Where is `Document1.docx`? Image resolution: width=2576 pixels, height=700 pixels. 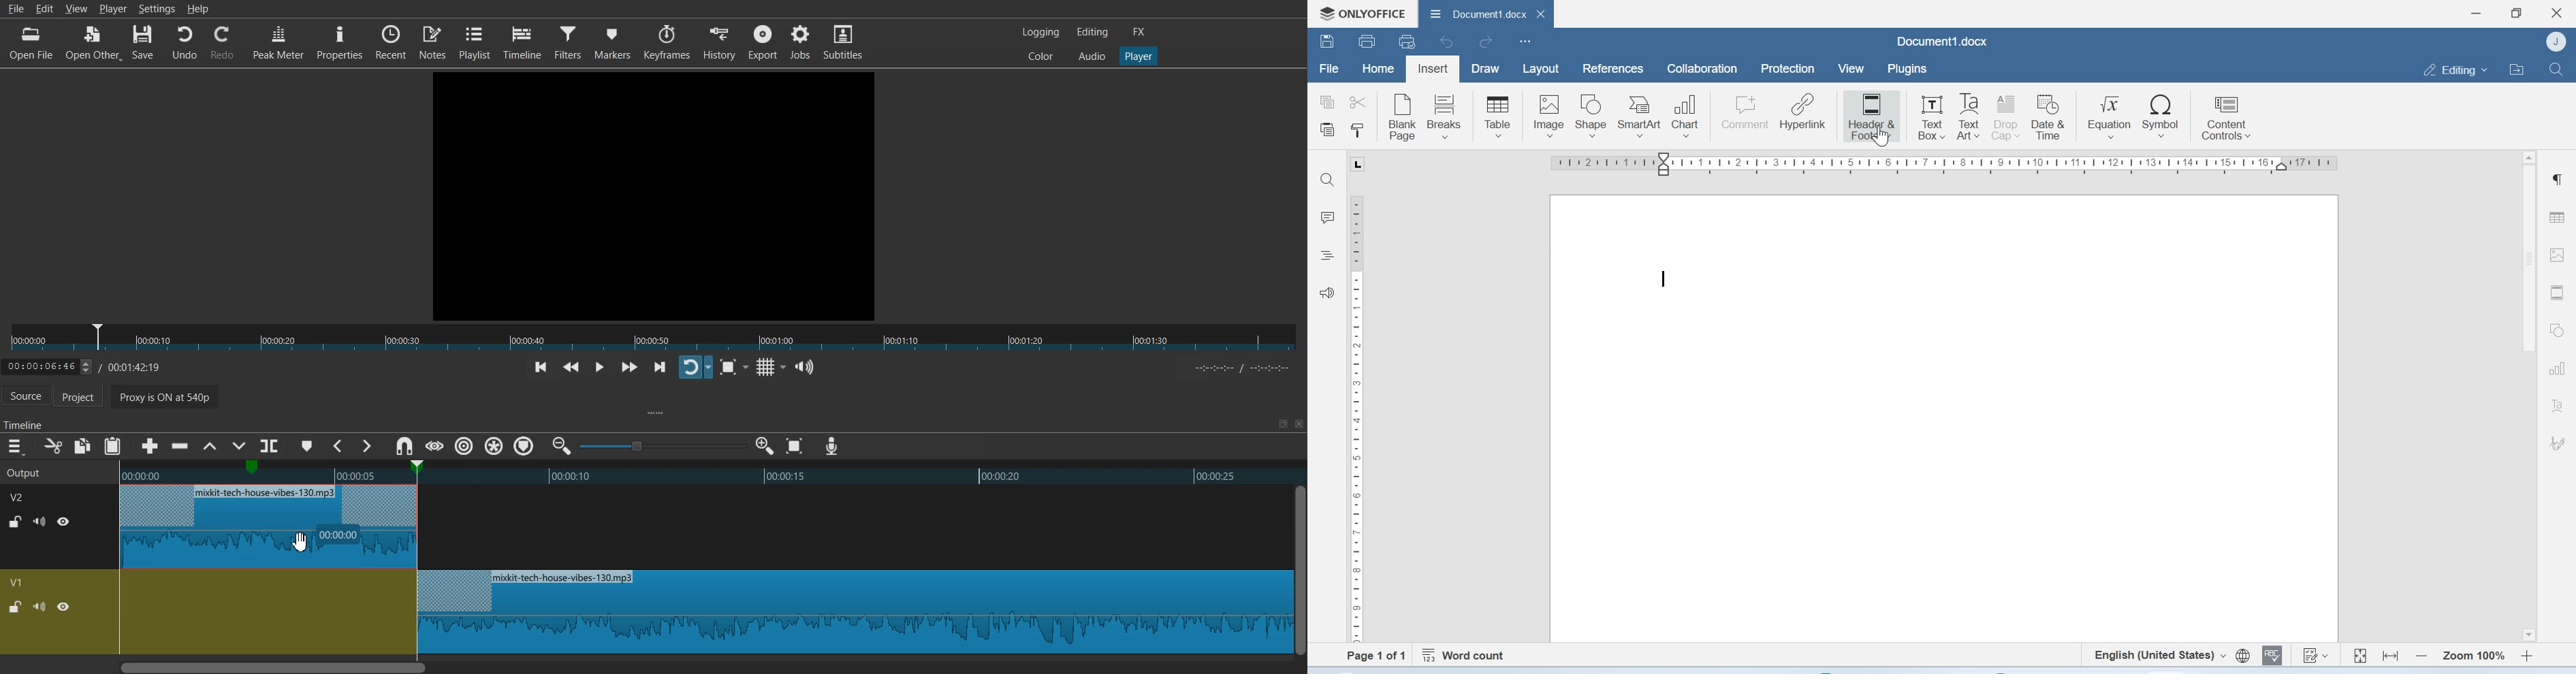 Document1.docx is located at coordinates (1486, 15).